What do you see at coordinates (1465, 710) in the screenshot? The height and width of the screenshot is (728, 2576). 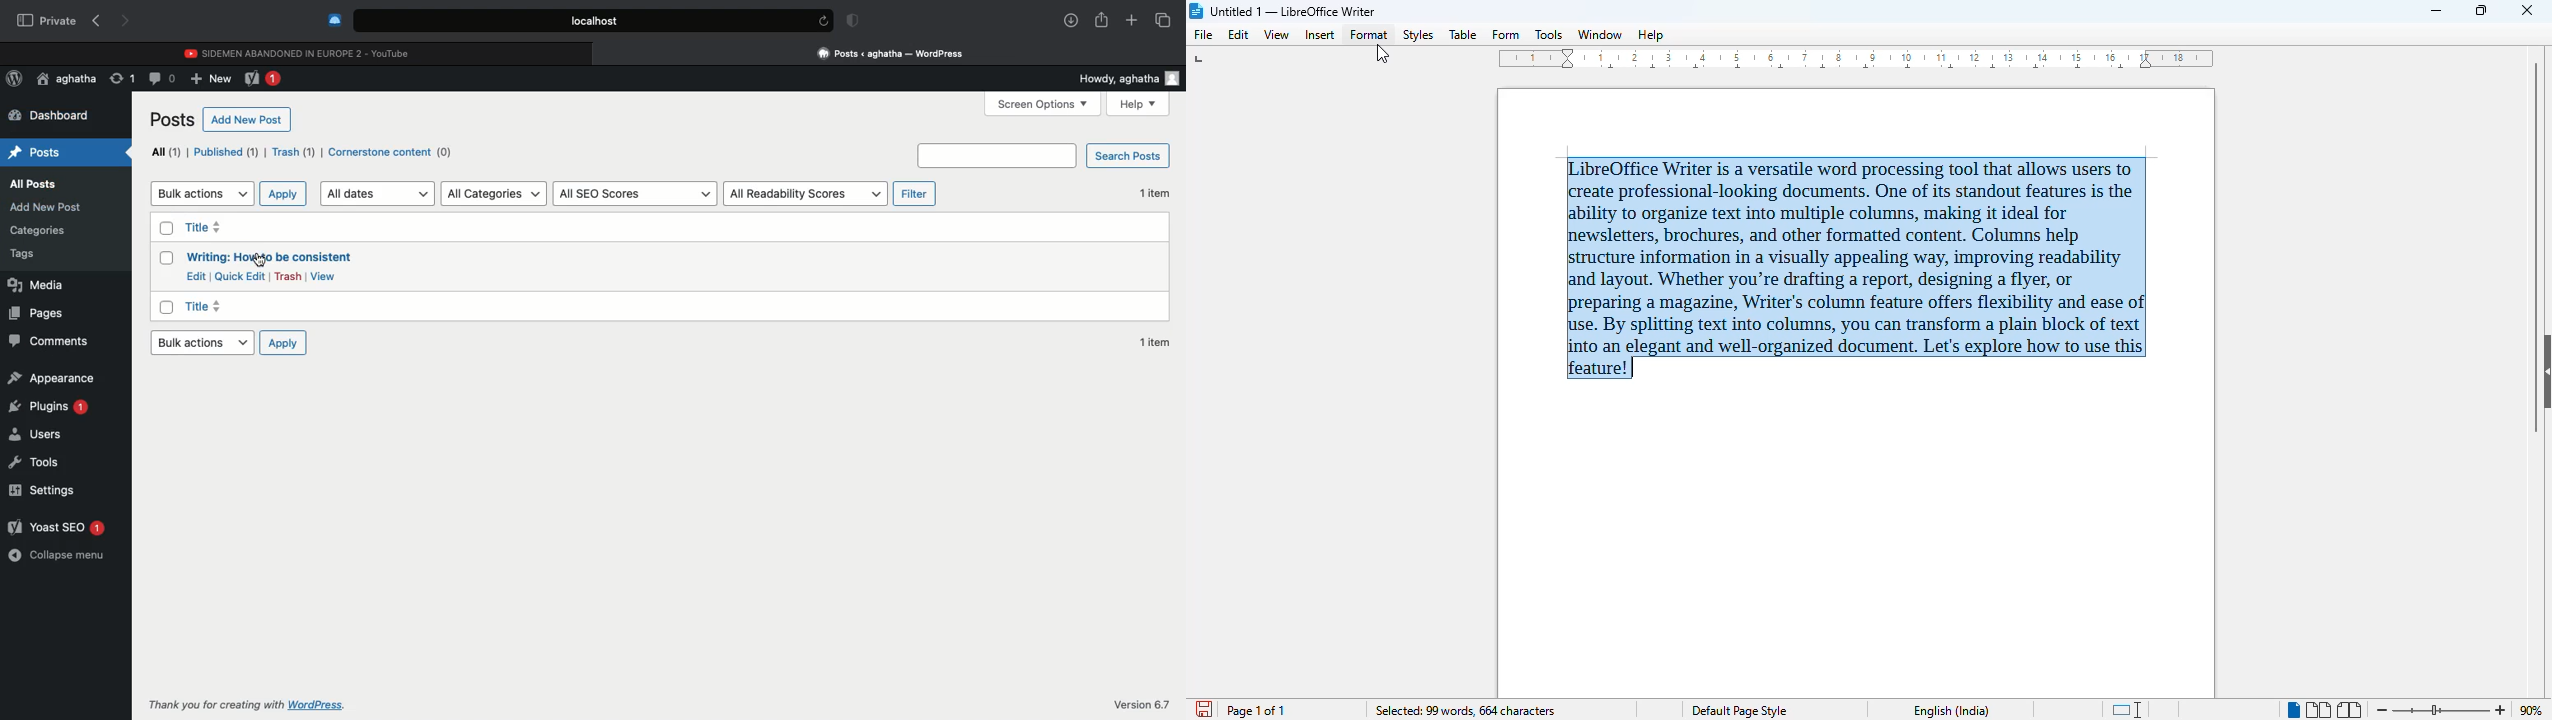 I see `selected: 99 words 664 characters` at bounding box center [1465, 710].